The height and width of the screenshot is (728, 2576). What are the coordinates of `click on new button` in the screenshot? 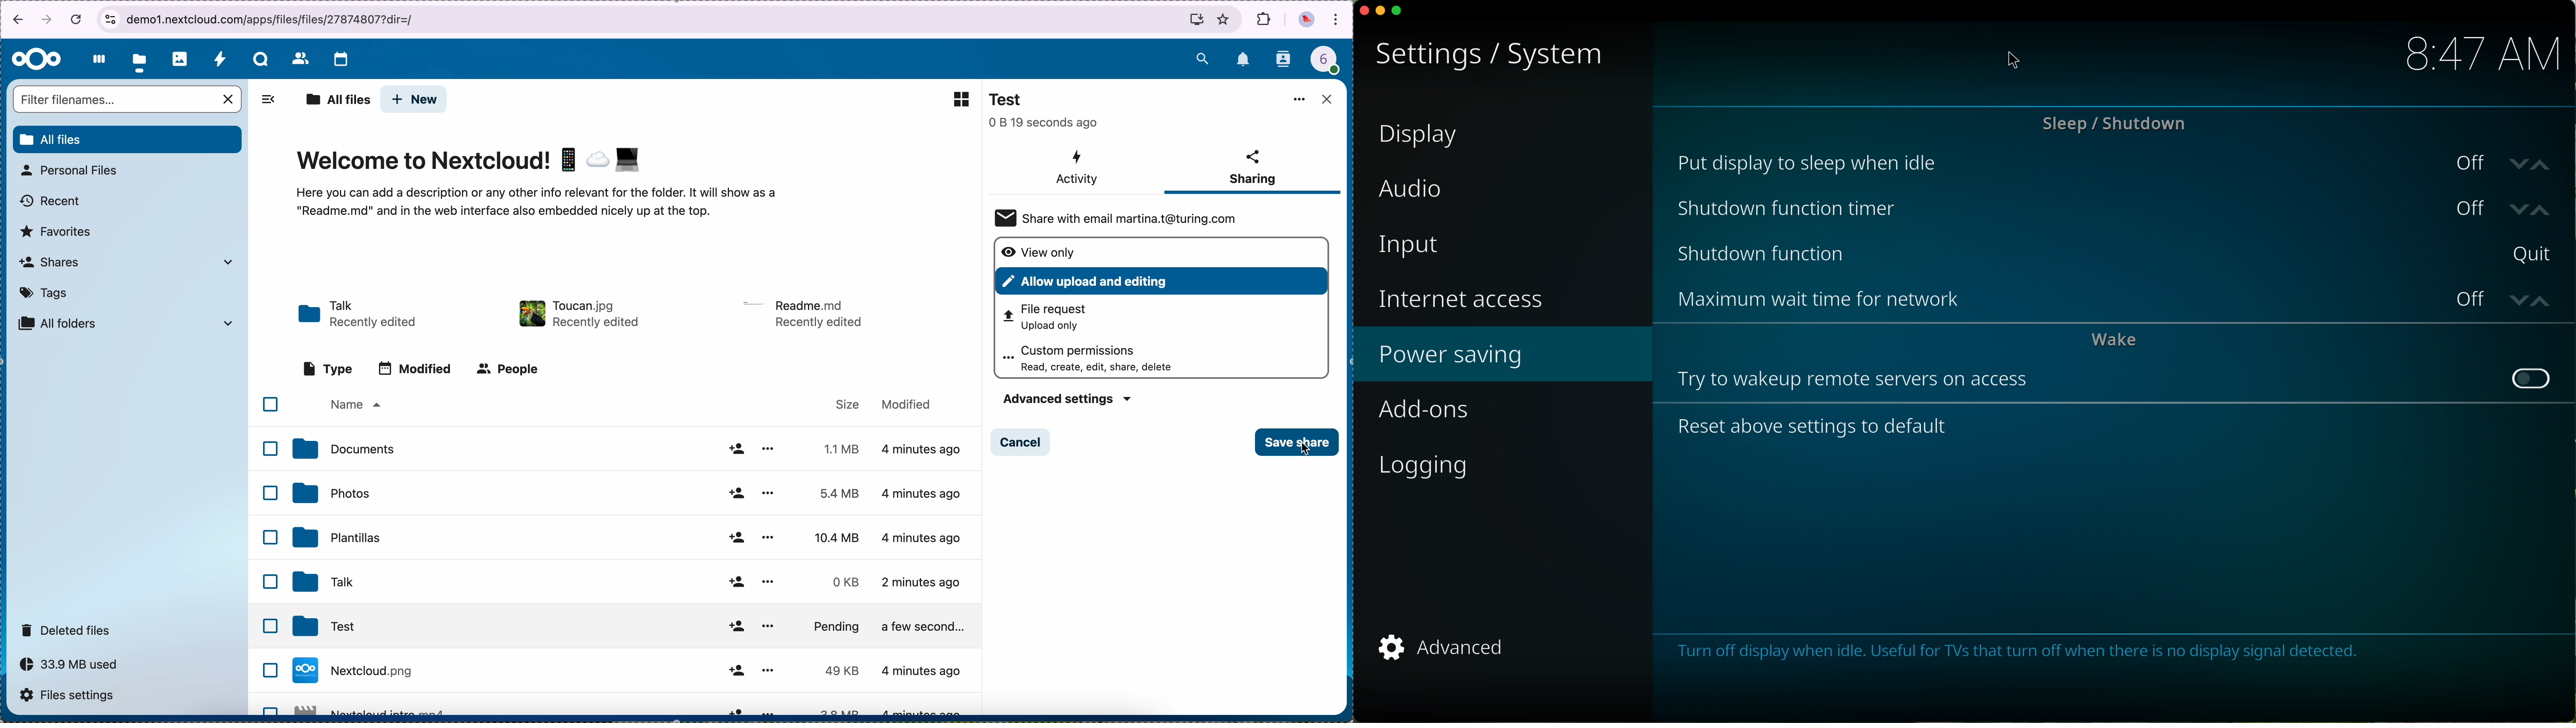 It's located at (414, 100).